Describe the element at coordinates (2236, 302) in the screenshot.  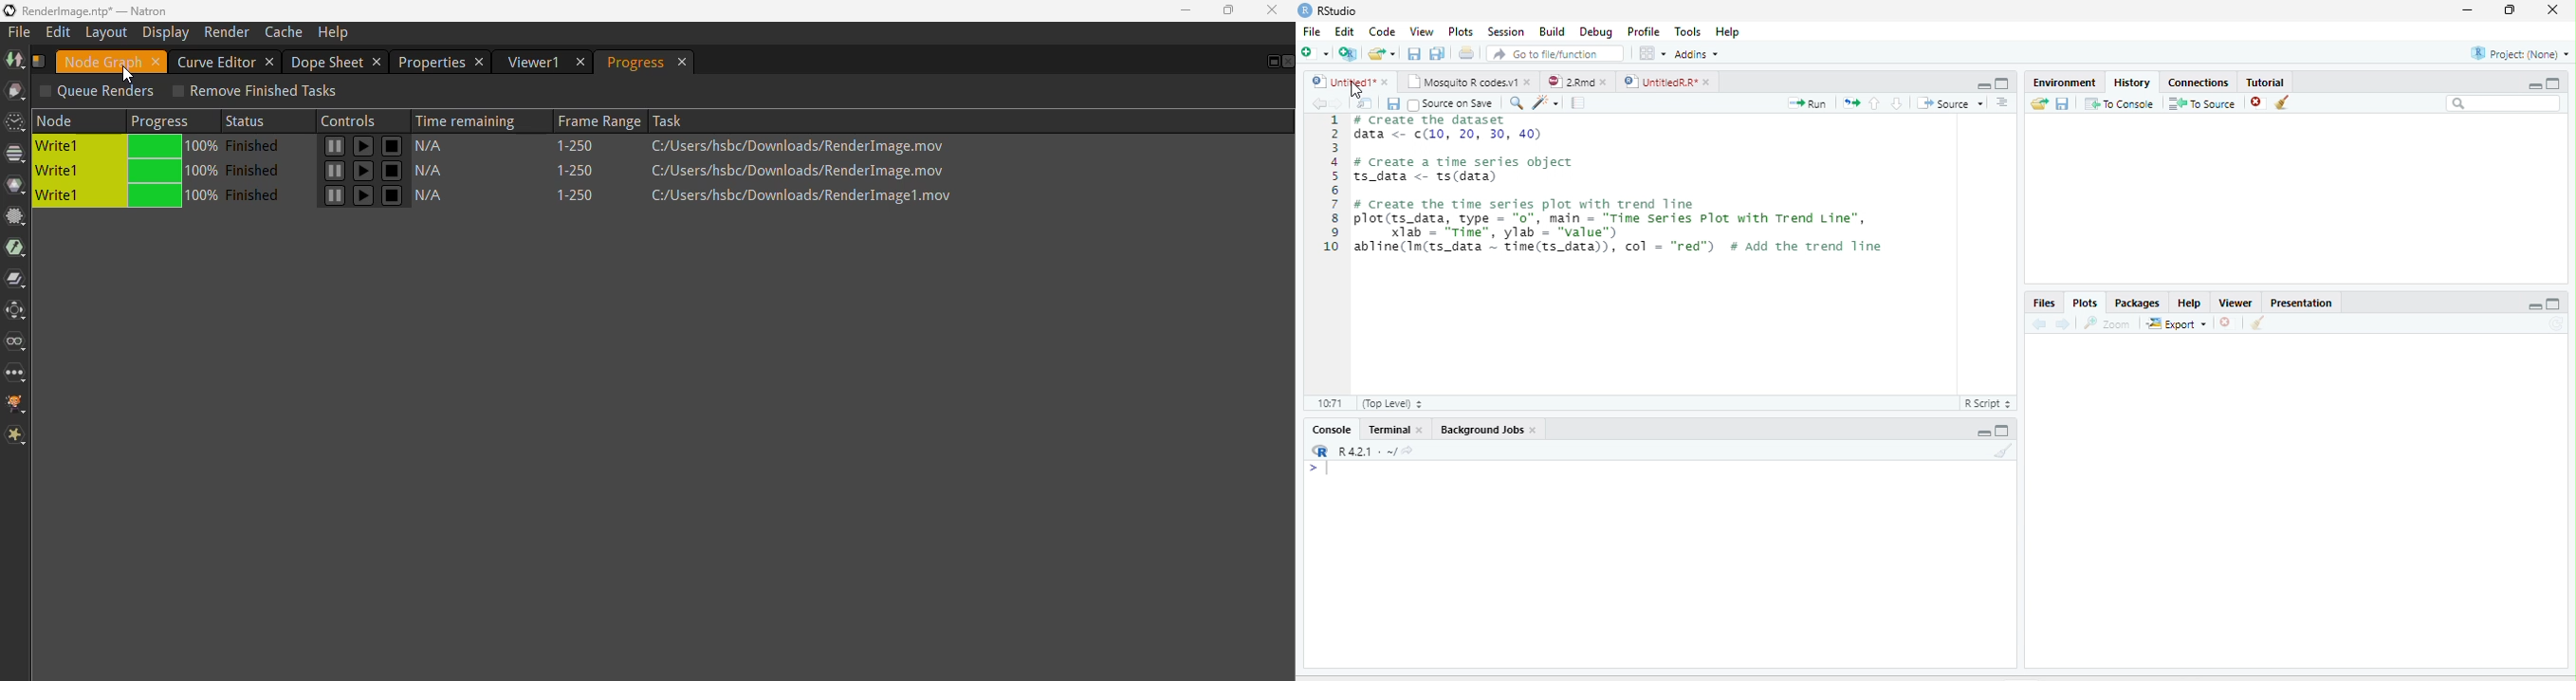
I see `Viewer` at that location.